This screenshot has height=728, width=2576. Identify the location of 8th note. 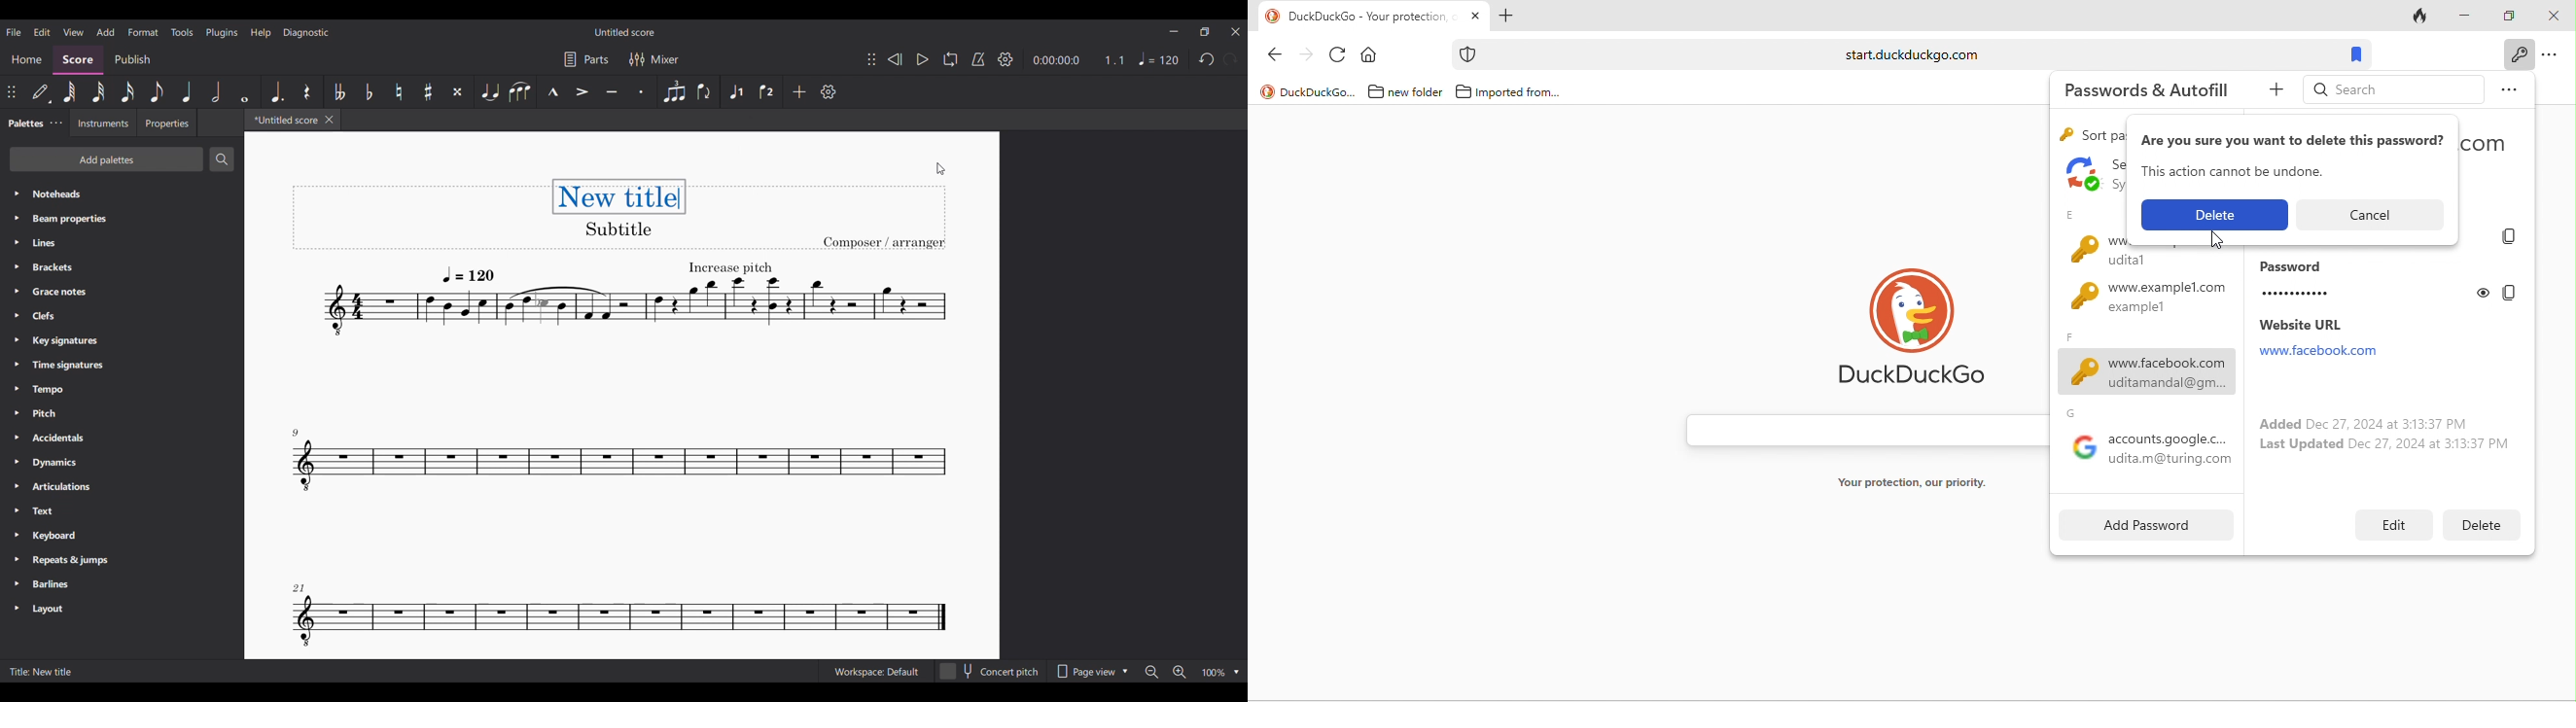
(156, 92).